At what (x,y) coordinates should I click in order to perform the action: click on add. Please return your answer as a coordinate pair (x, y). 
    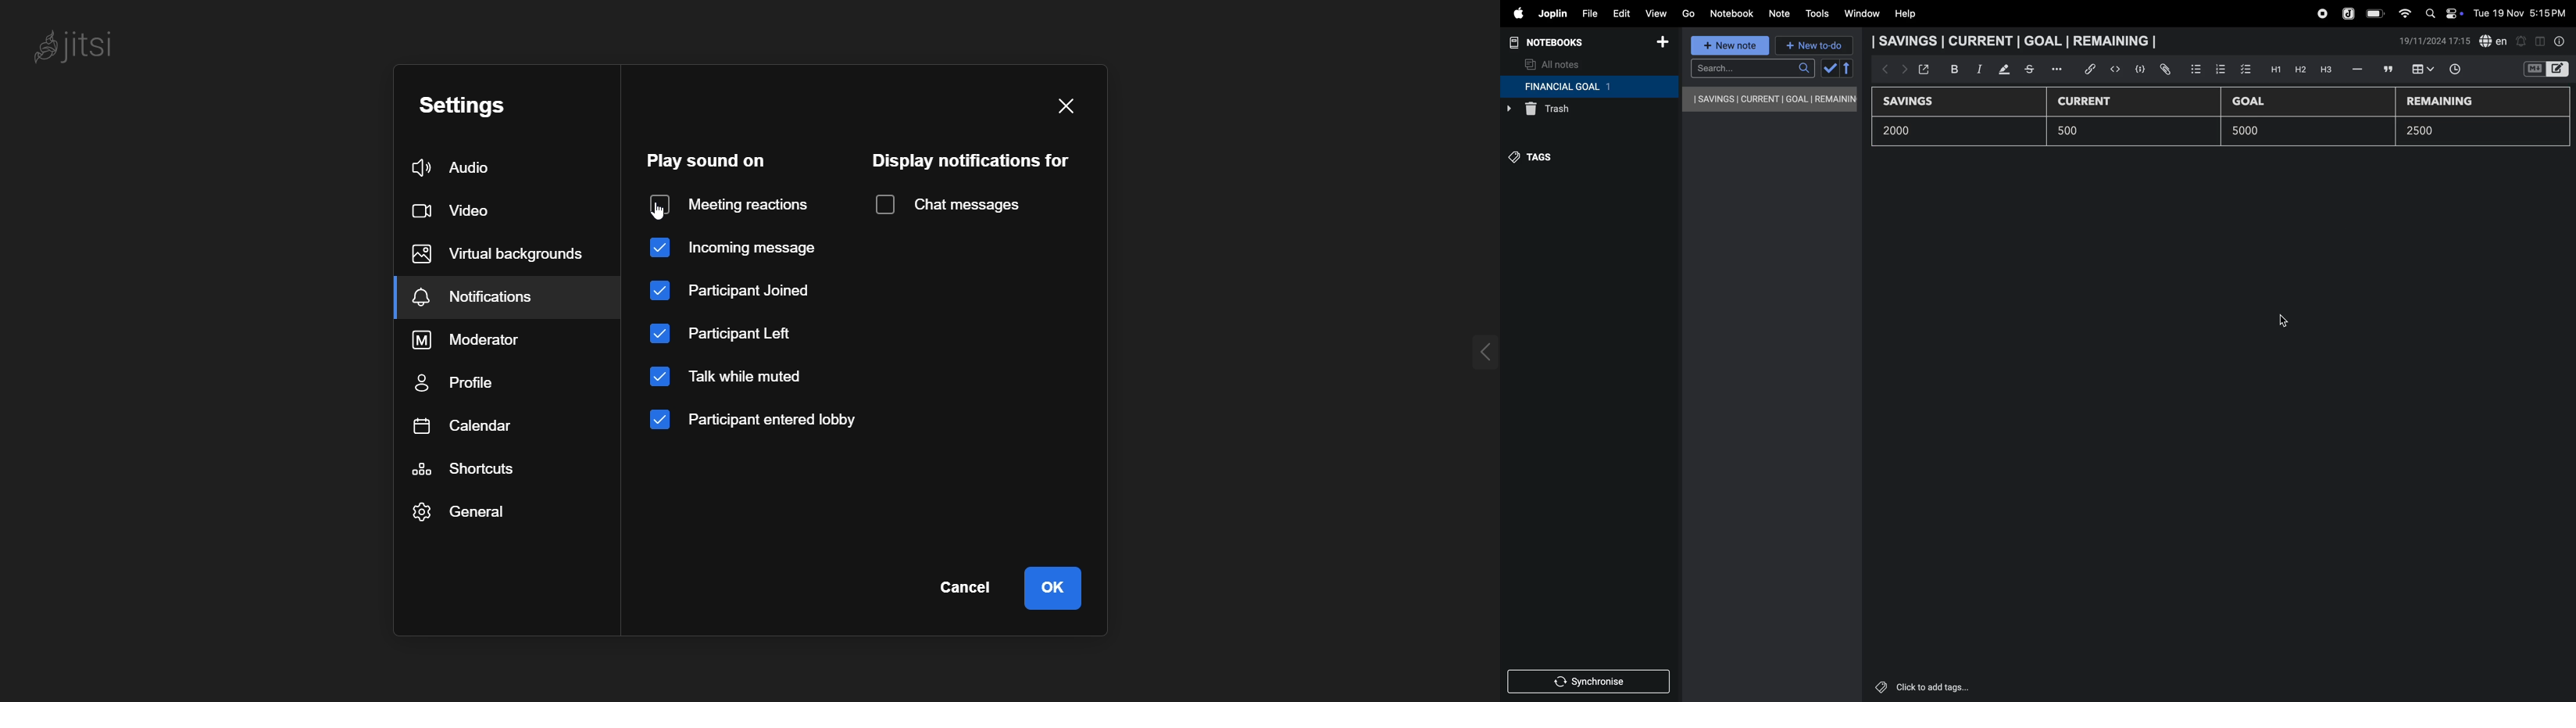
    Looking at the image, I should click on (1662, 44).